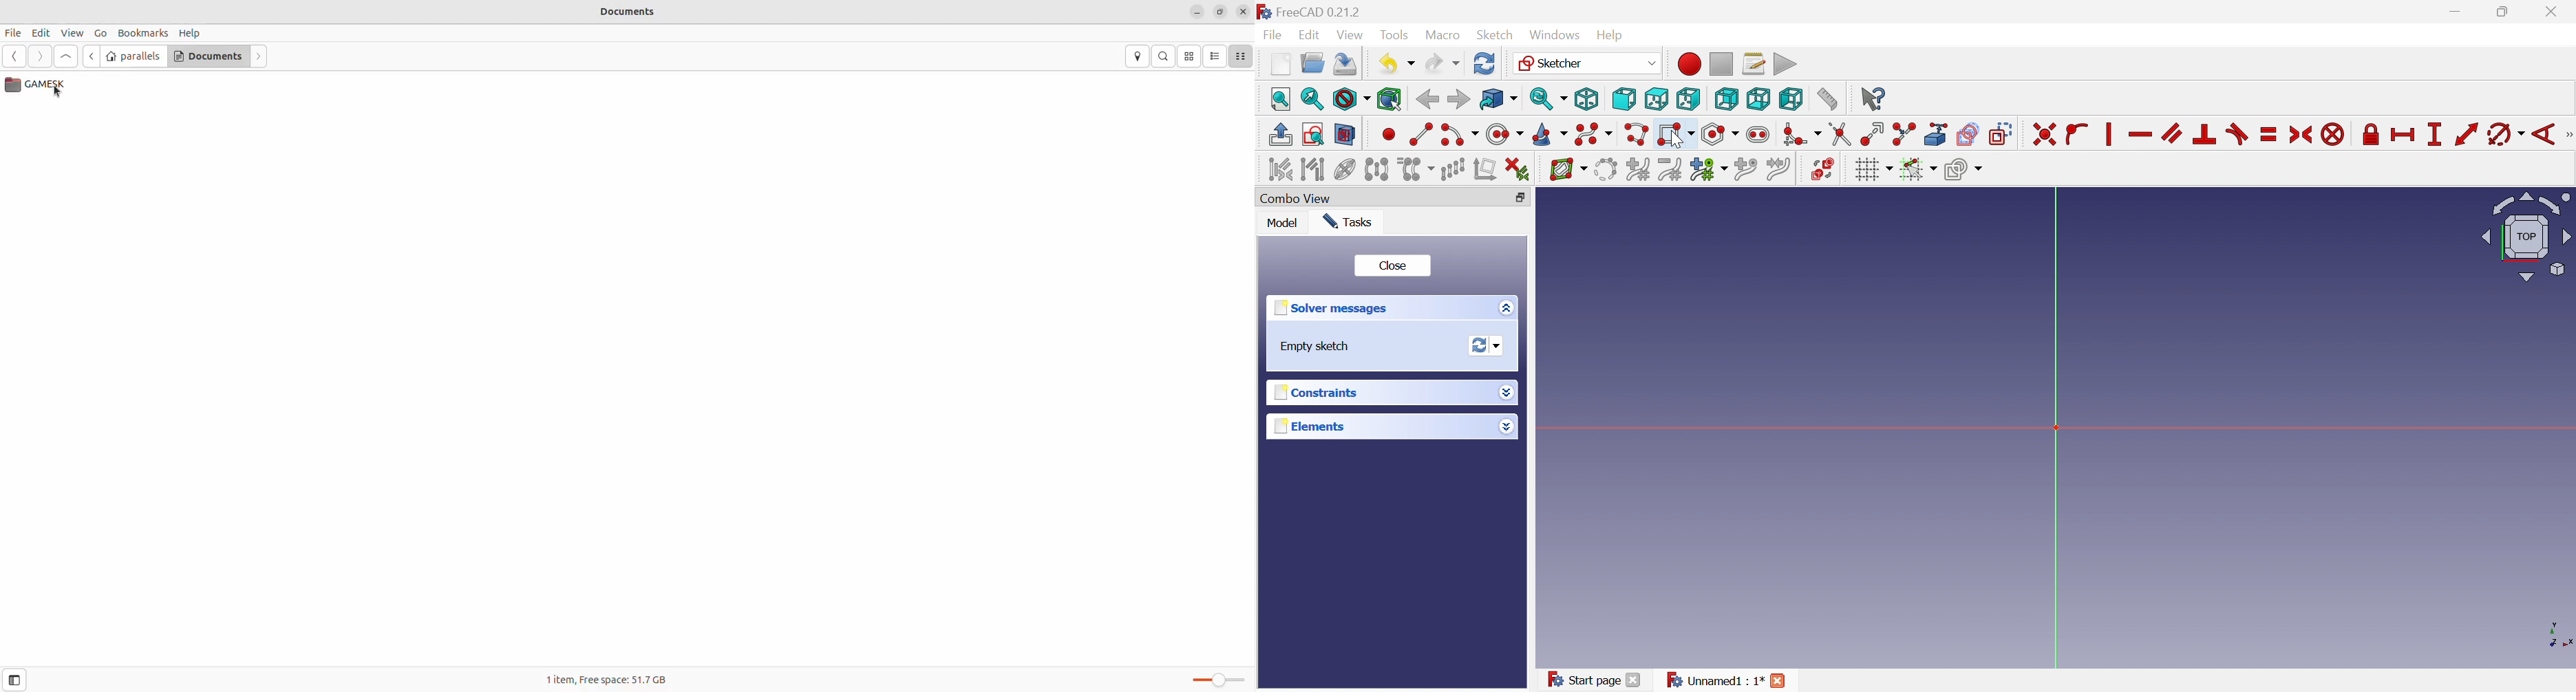  Describe the element at coordinates (1968, 133) in the screenshot. I see `Create carbon copy` at that location.